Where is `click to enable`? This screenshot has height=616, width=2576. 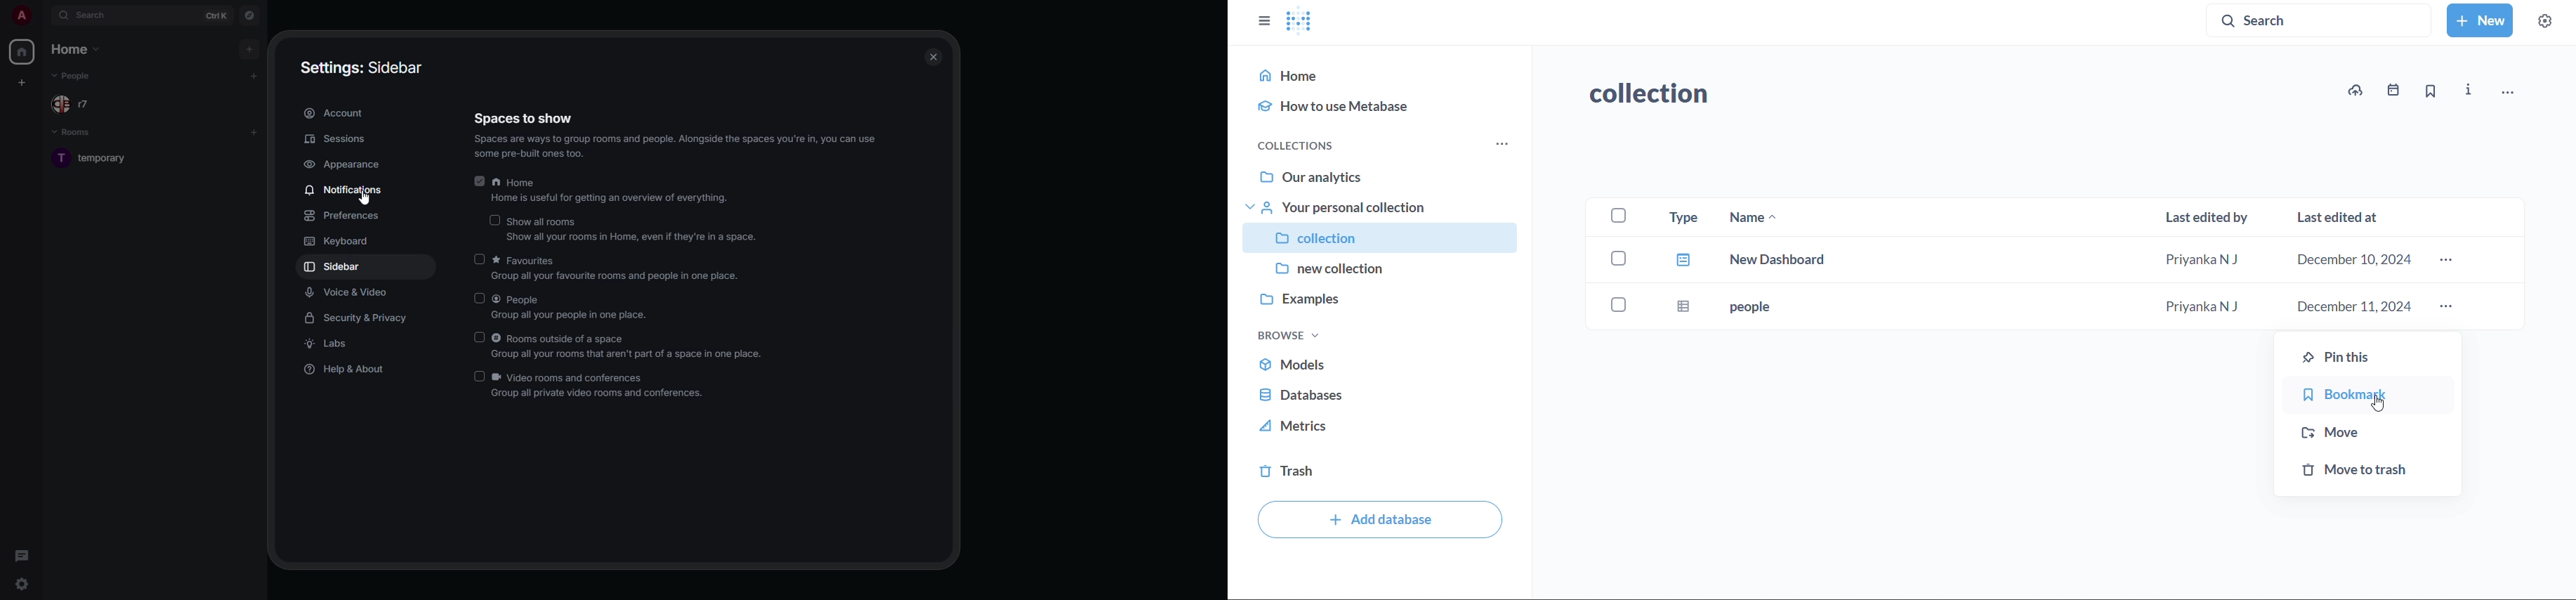 click to enable is located at coordinates (493, 221).